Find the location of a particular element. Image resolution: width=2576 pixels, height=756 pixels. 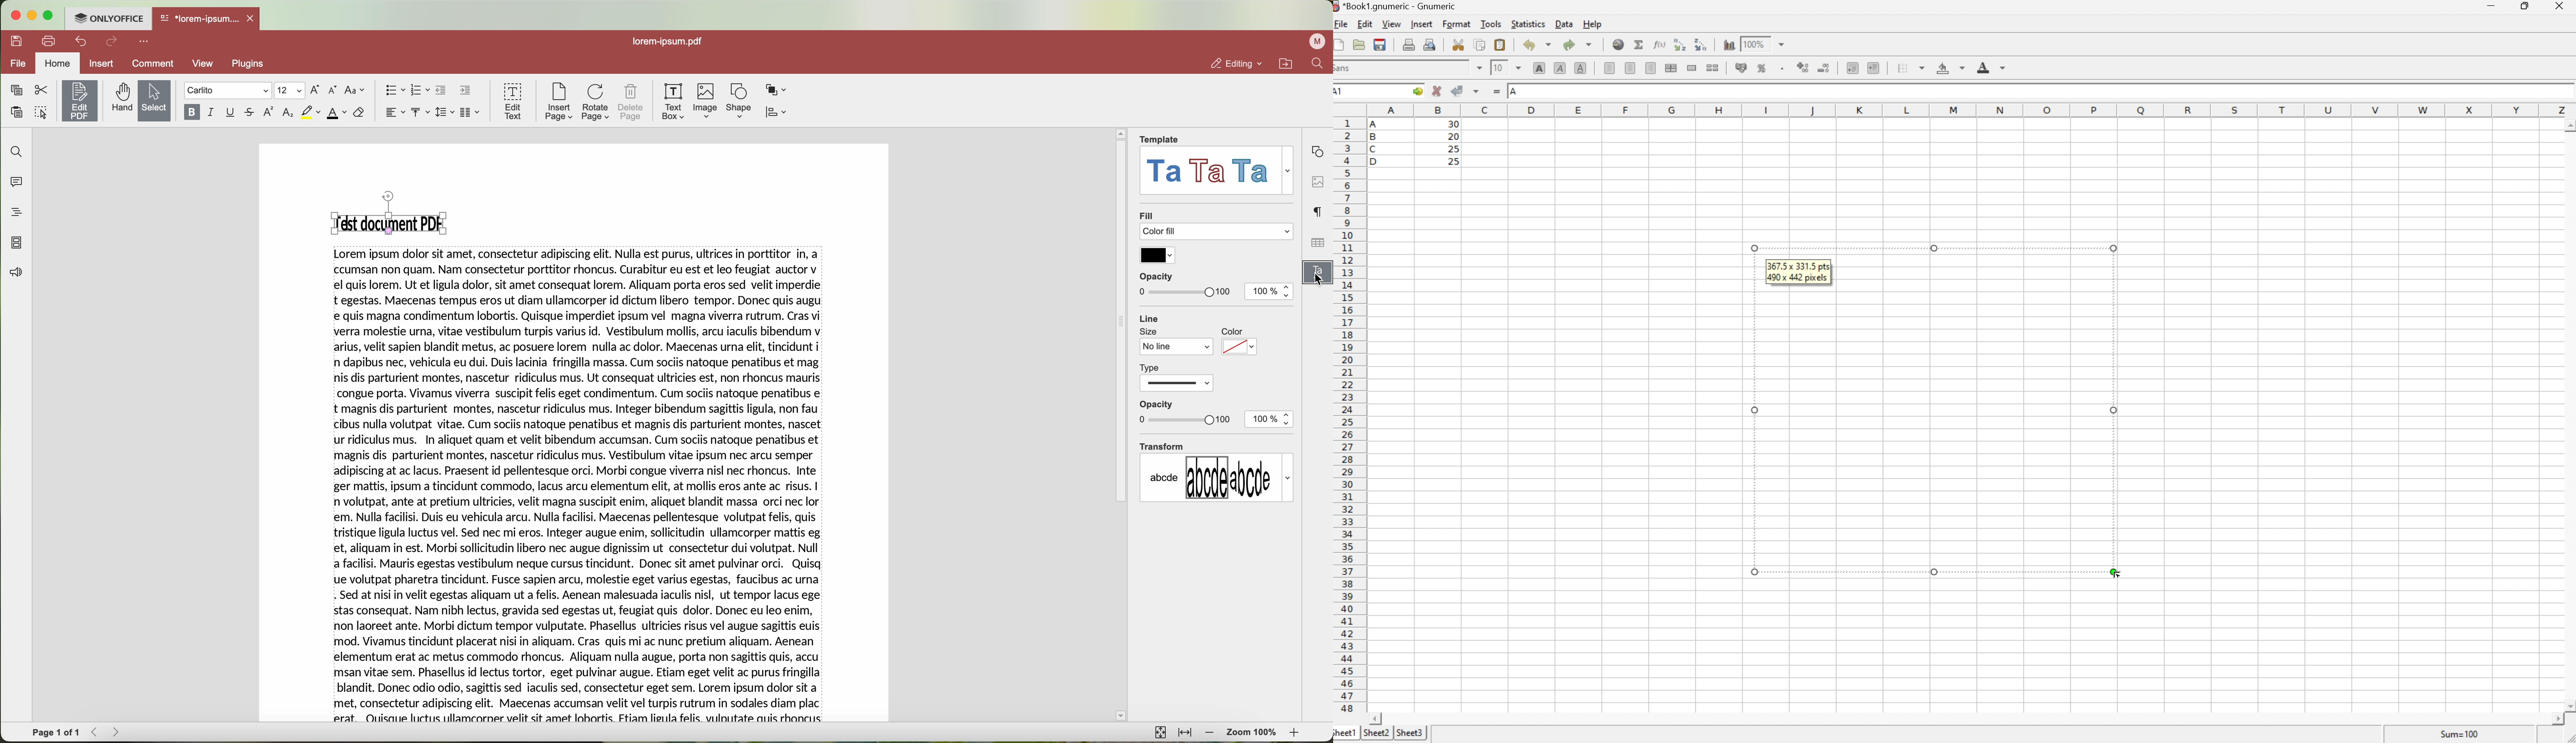

fit to width is located at coordinates (1185, 733).